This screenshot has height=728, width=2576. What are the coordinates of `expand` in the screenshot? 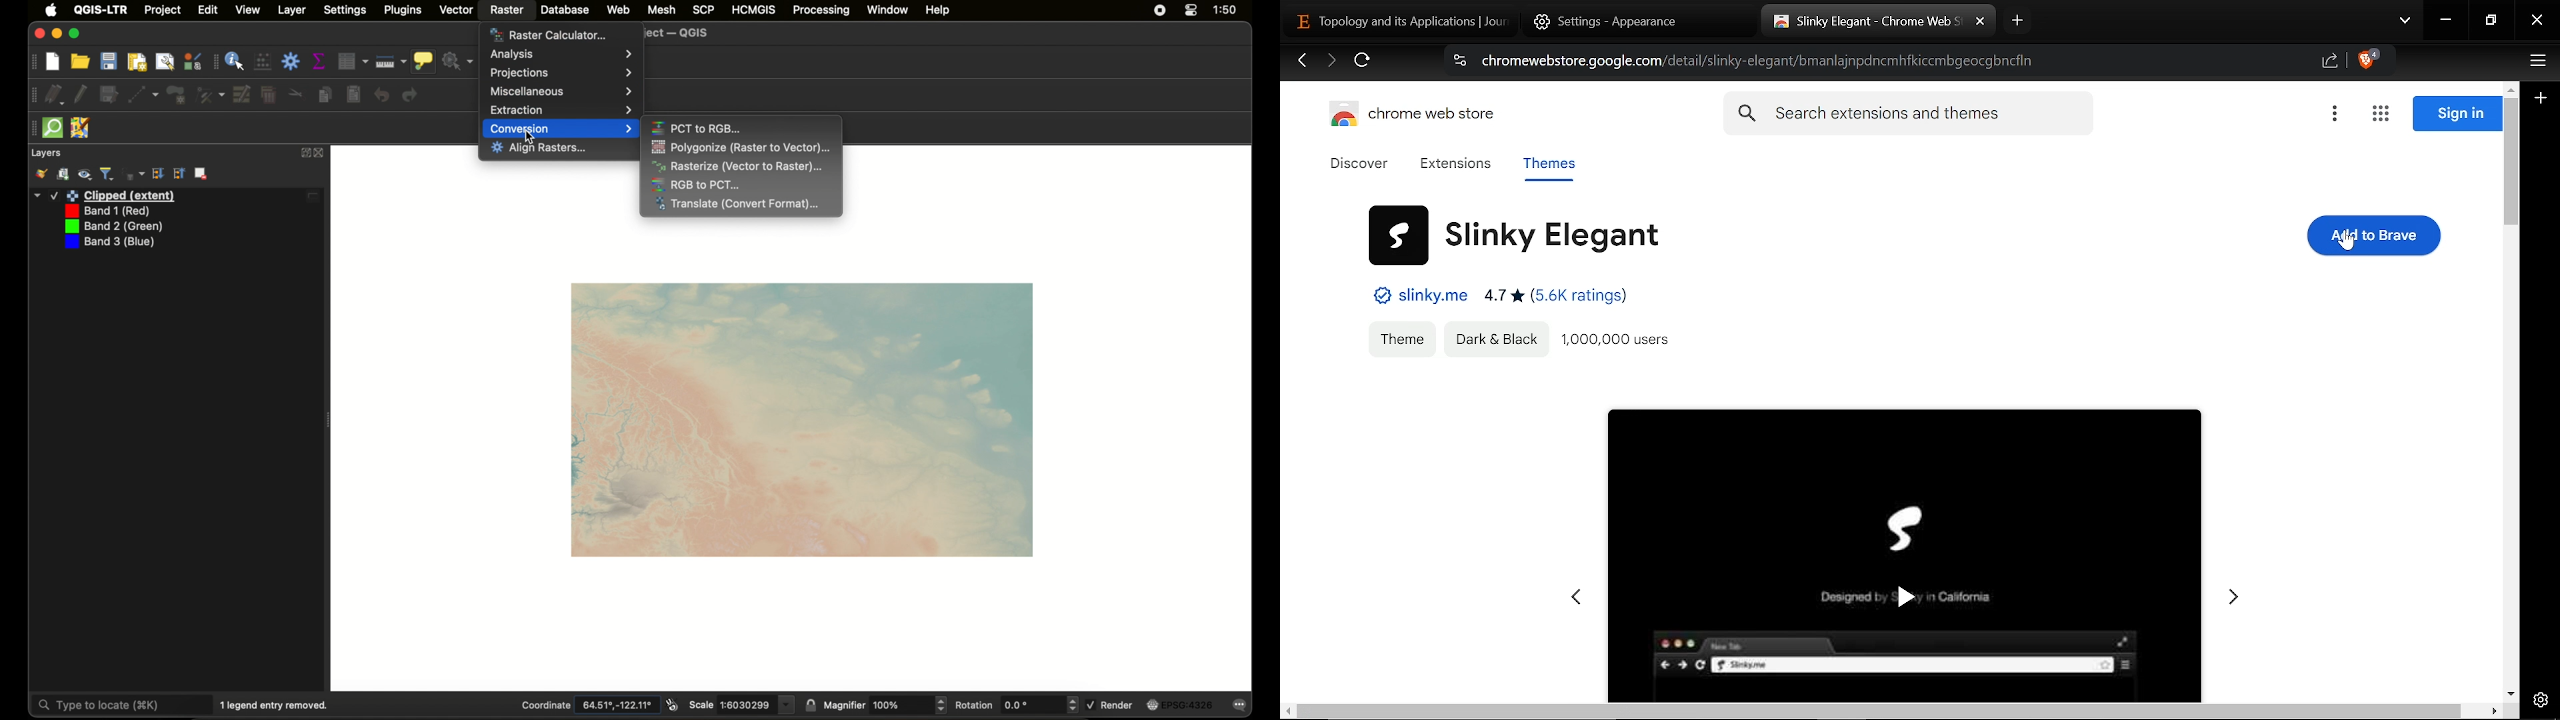 It's located at (304, 153).